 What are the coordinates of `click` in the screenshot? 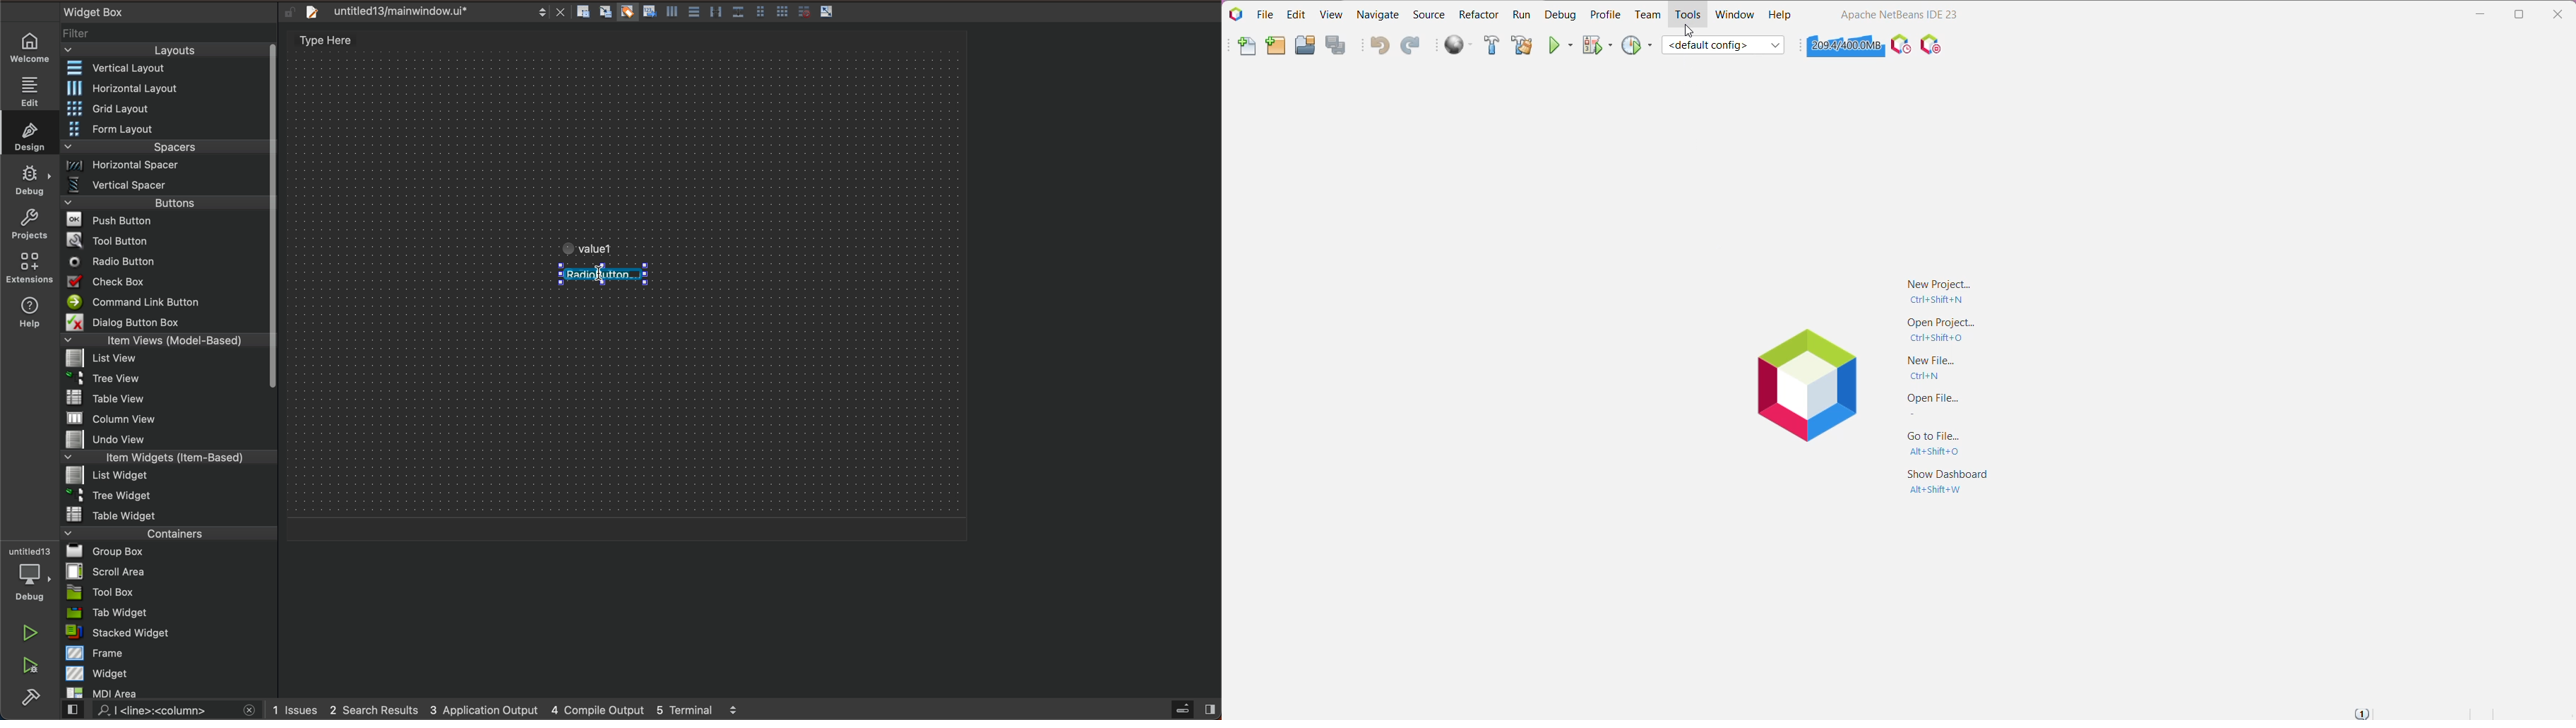 It's located at (604, 276).